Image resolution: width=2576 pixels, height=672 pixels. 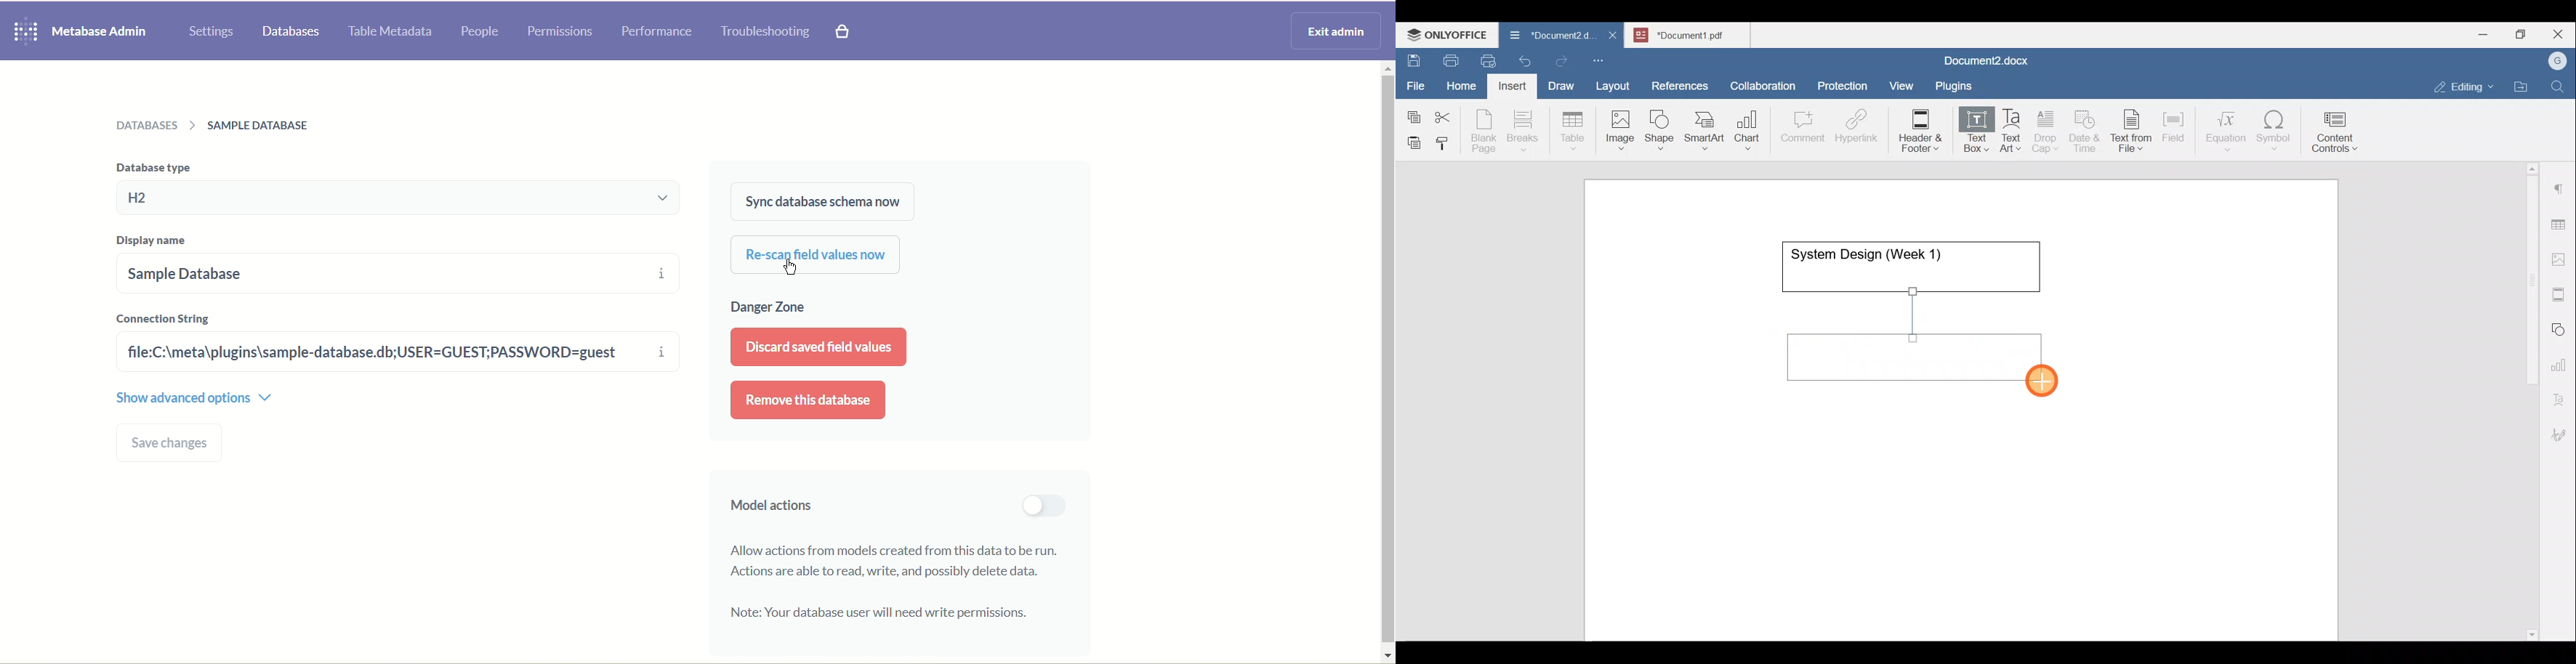 What do you see at coordinates (880, 613) in the screenshot?
I see `Note: Your database user will read and write permissions` at bounding box center [880, 613].